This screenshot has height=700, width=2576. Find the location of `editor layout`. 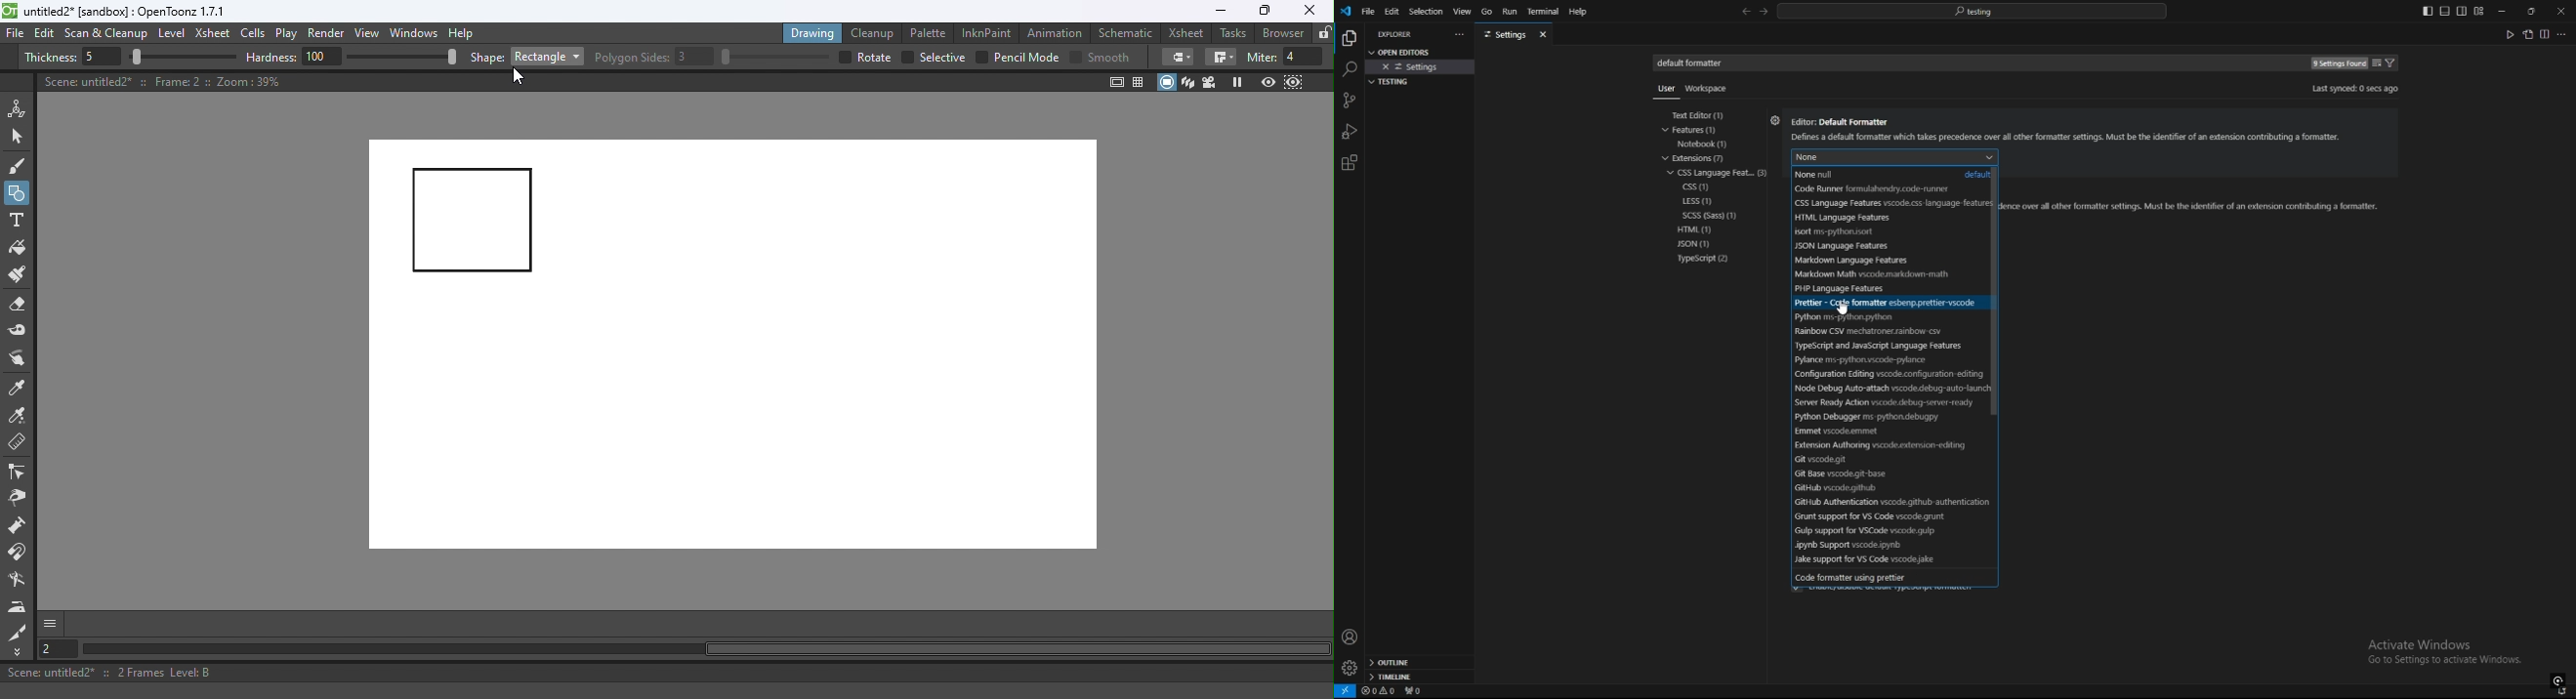

editor layout is located at coordinates (2454, 11).